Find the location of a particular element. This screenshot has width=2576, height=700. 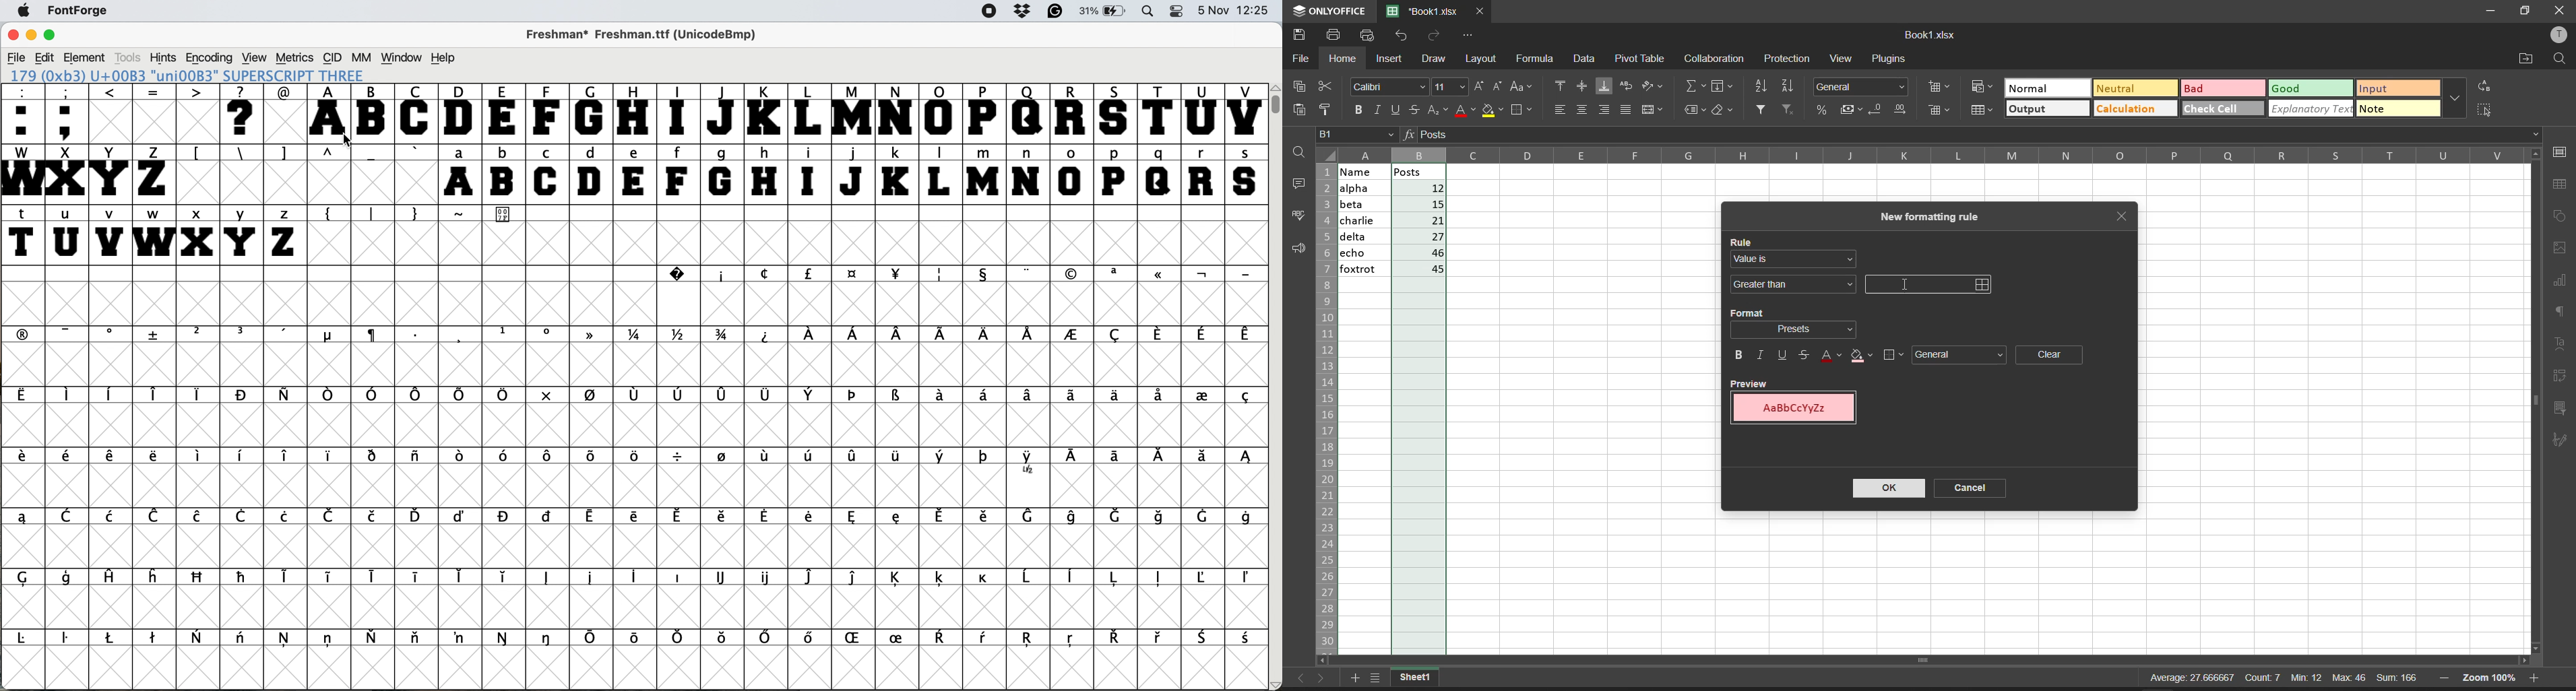

q is located at coordinates (1160, 174).